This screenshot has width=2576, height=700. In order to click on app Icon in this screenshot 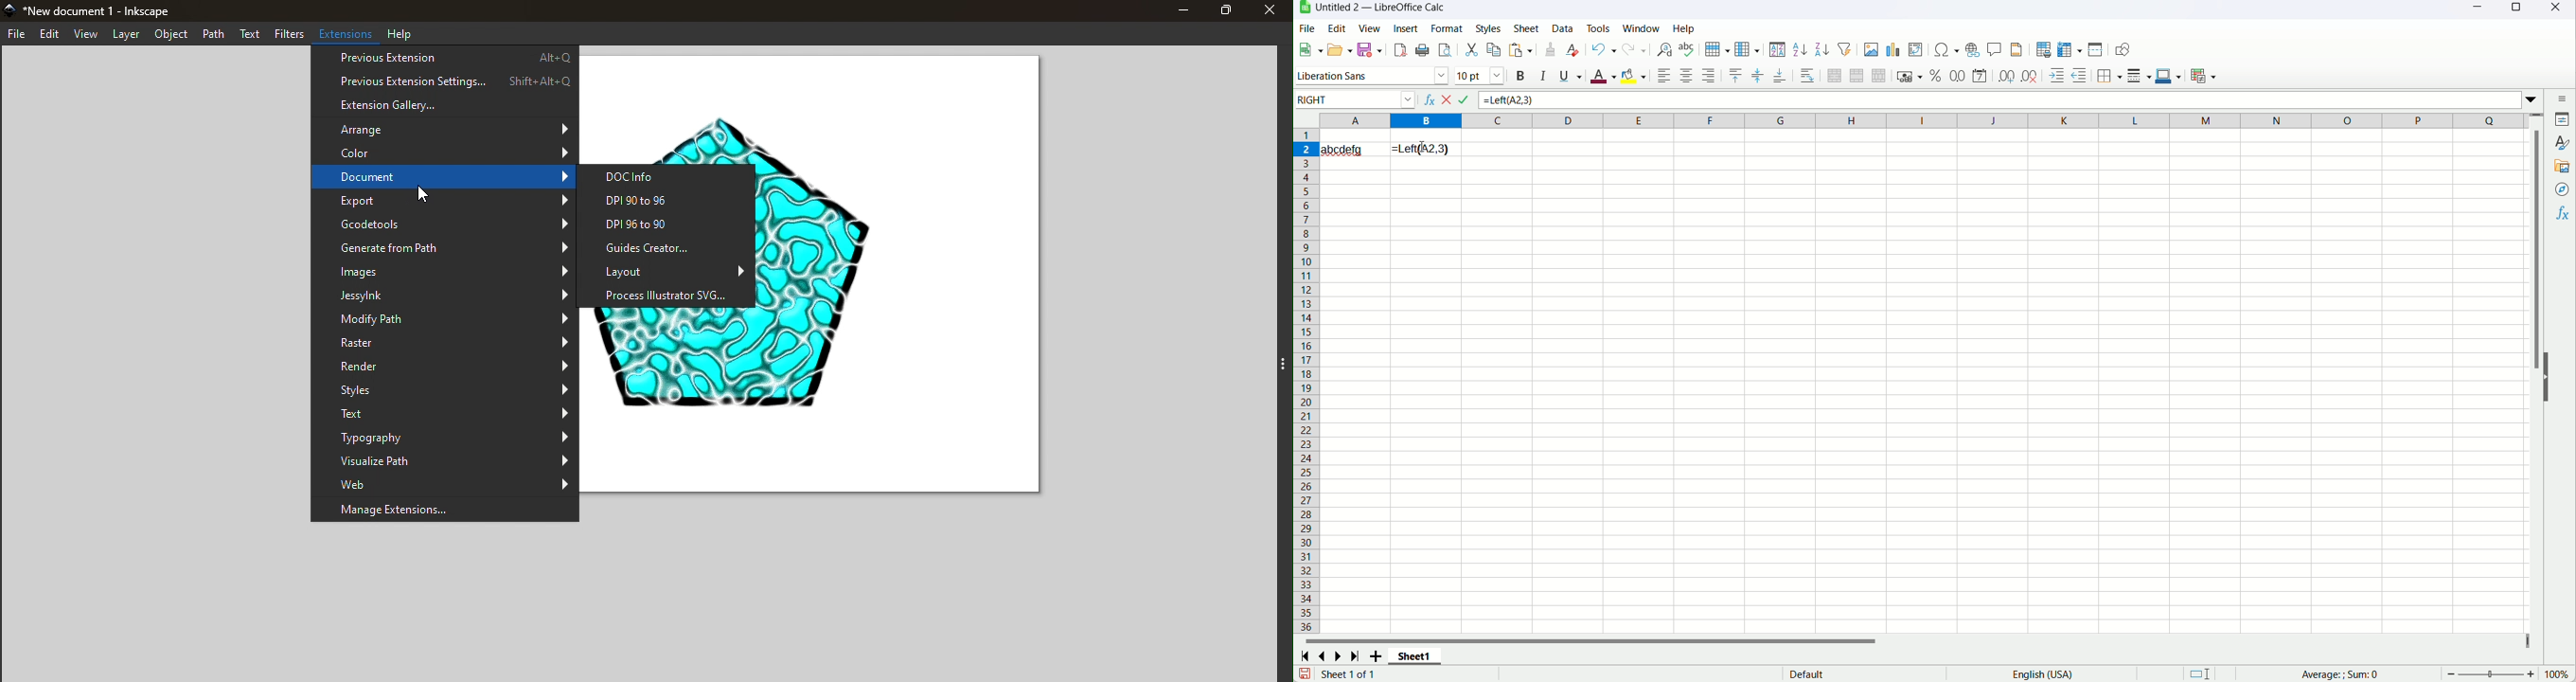, I will do `click(9, 9)`.